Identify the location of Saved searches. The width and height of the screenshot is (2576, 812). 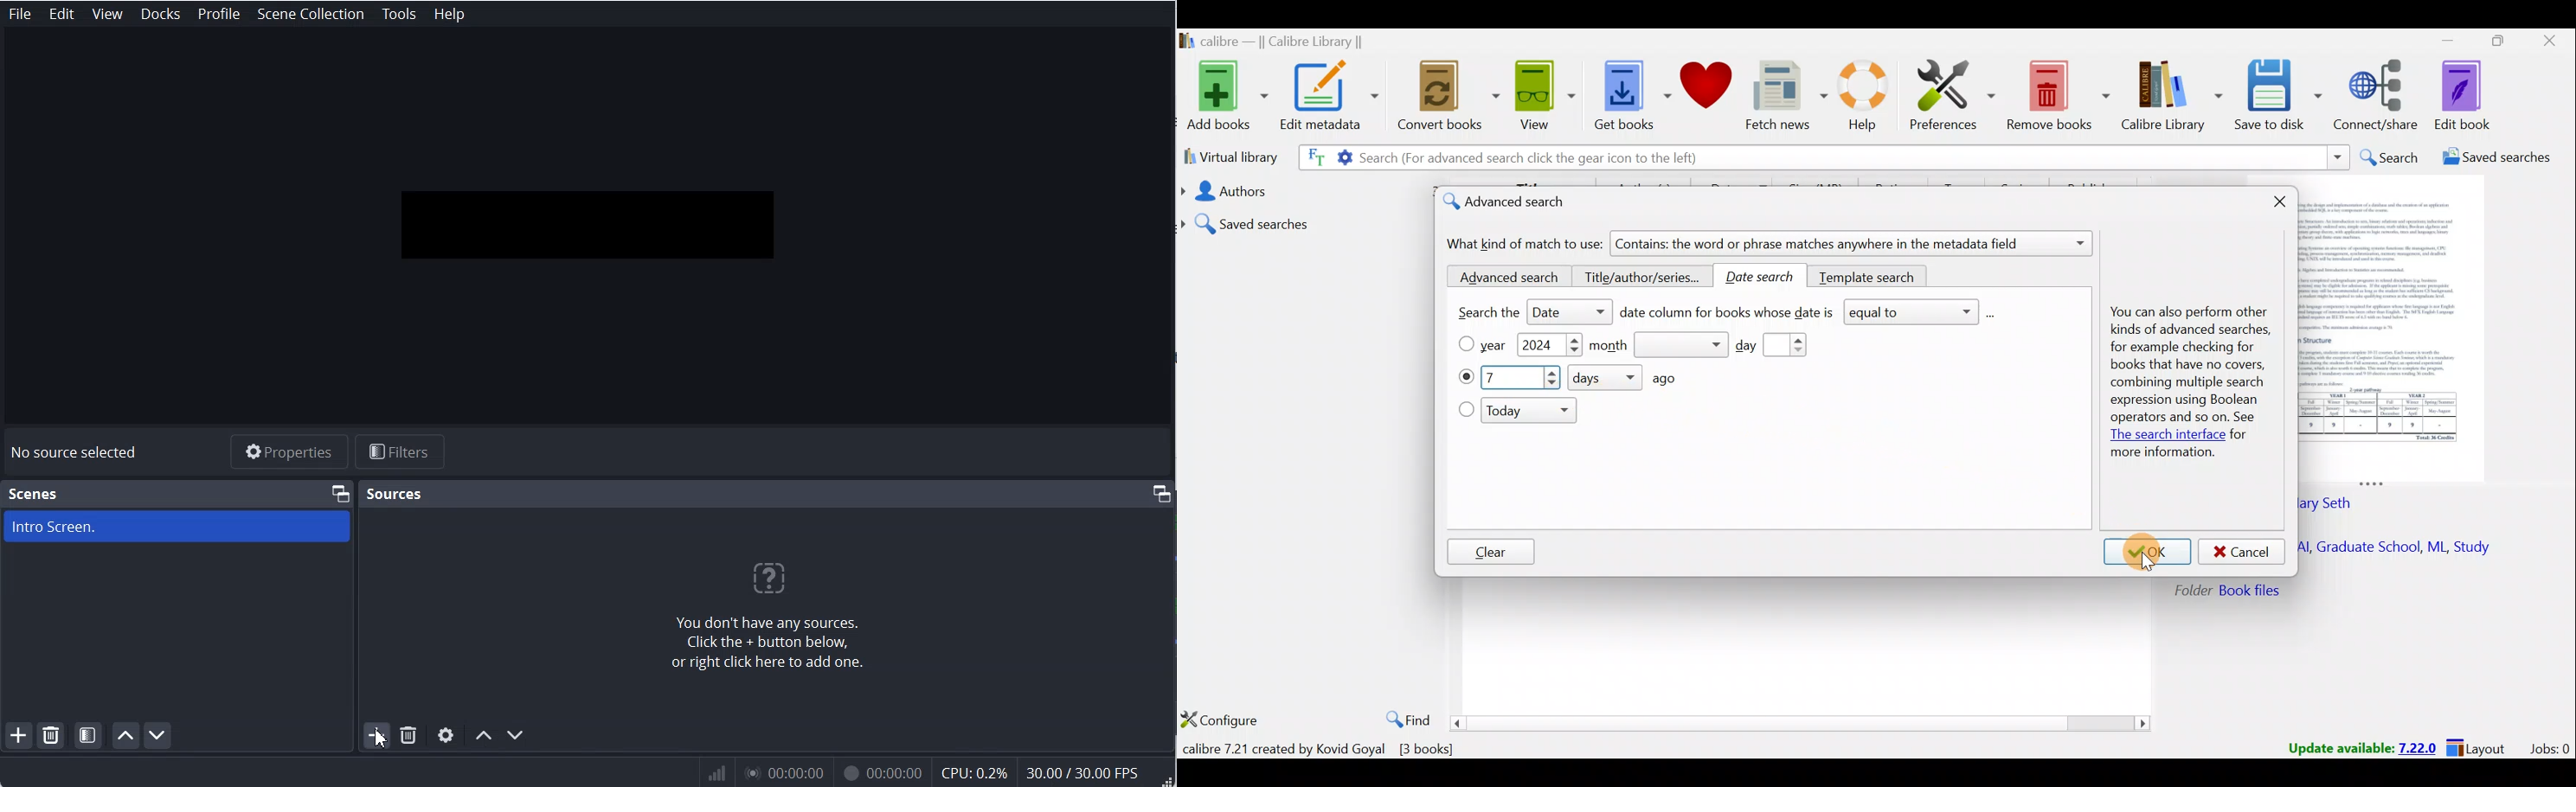
(2493, 159).